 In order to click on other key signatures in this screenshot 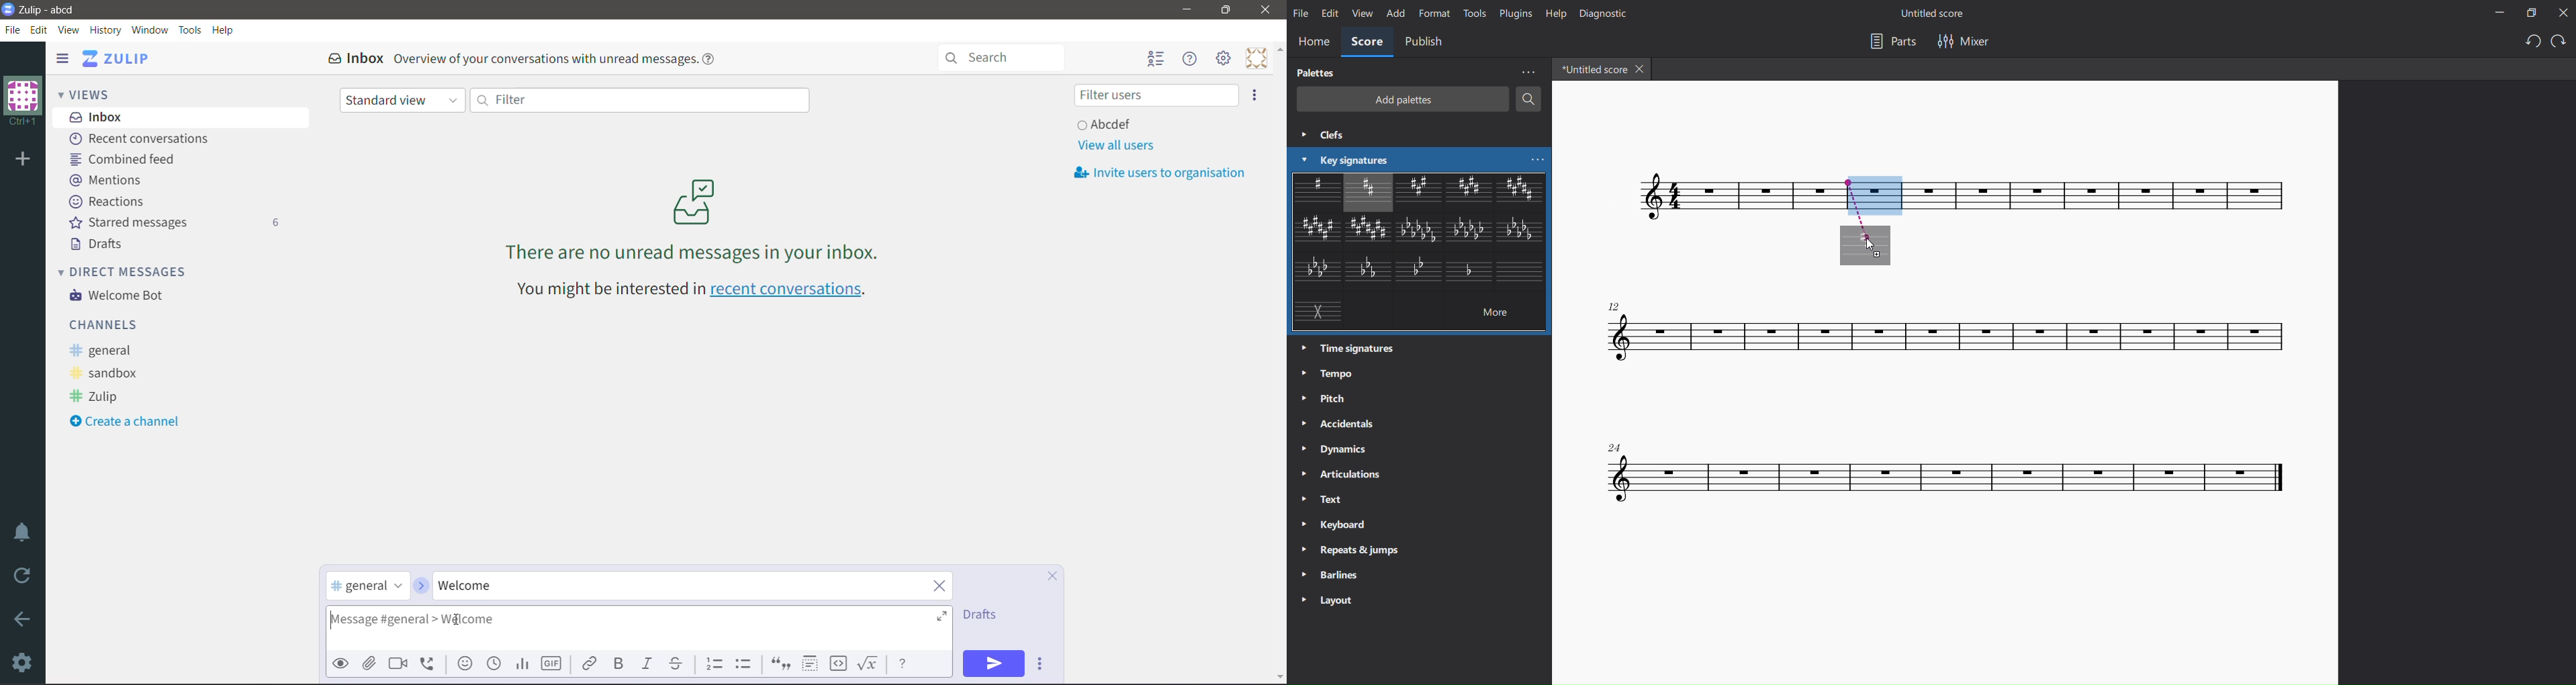, I will do `click(1422, 233)`.